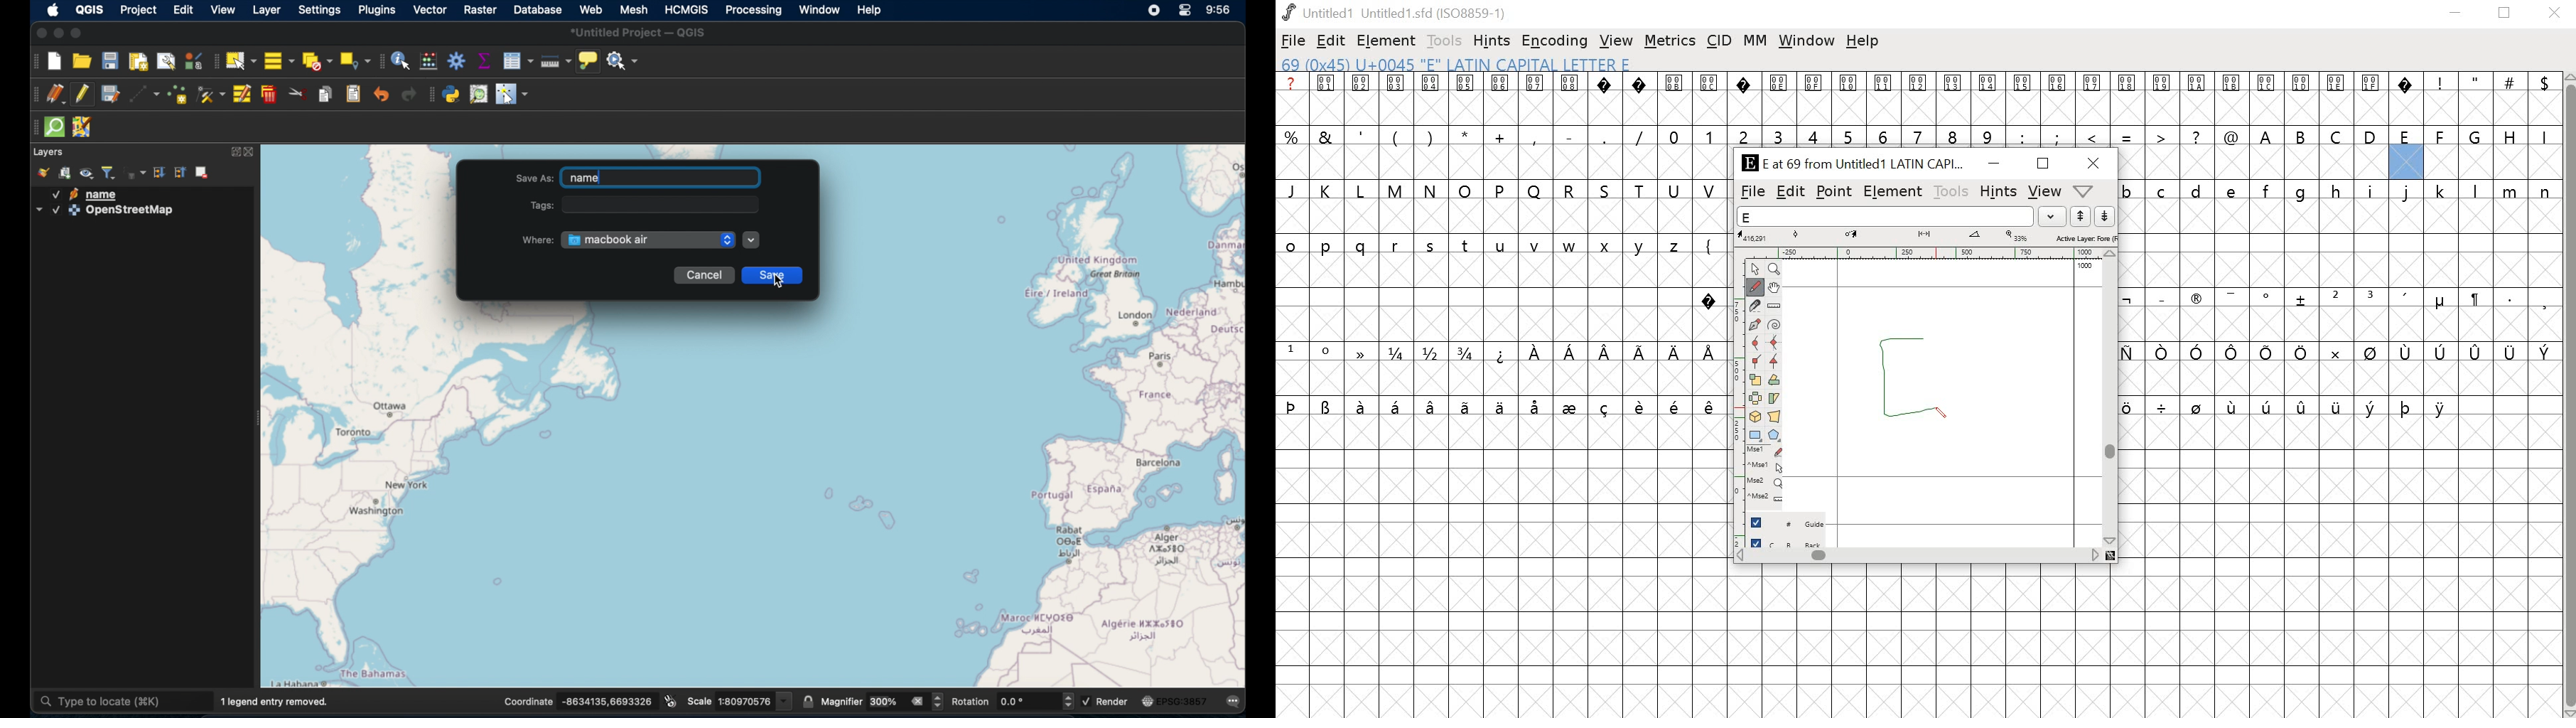 This screenshot has height=728, width=2576. I want to click on Macbook air, so click(649, 239).